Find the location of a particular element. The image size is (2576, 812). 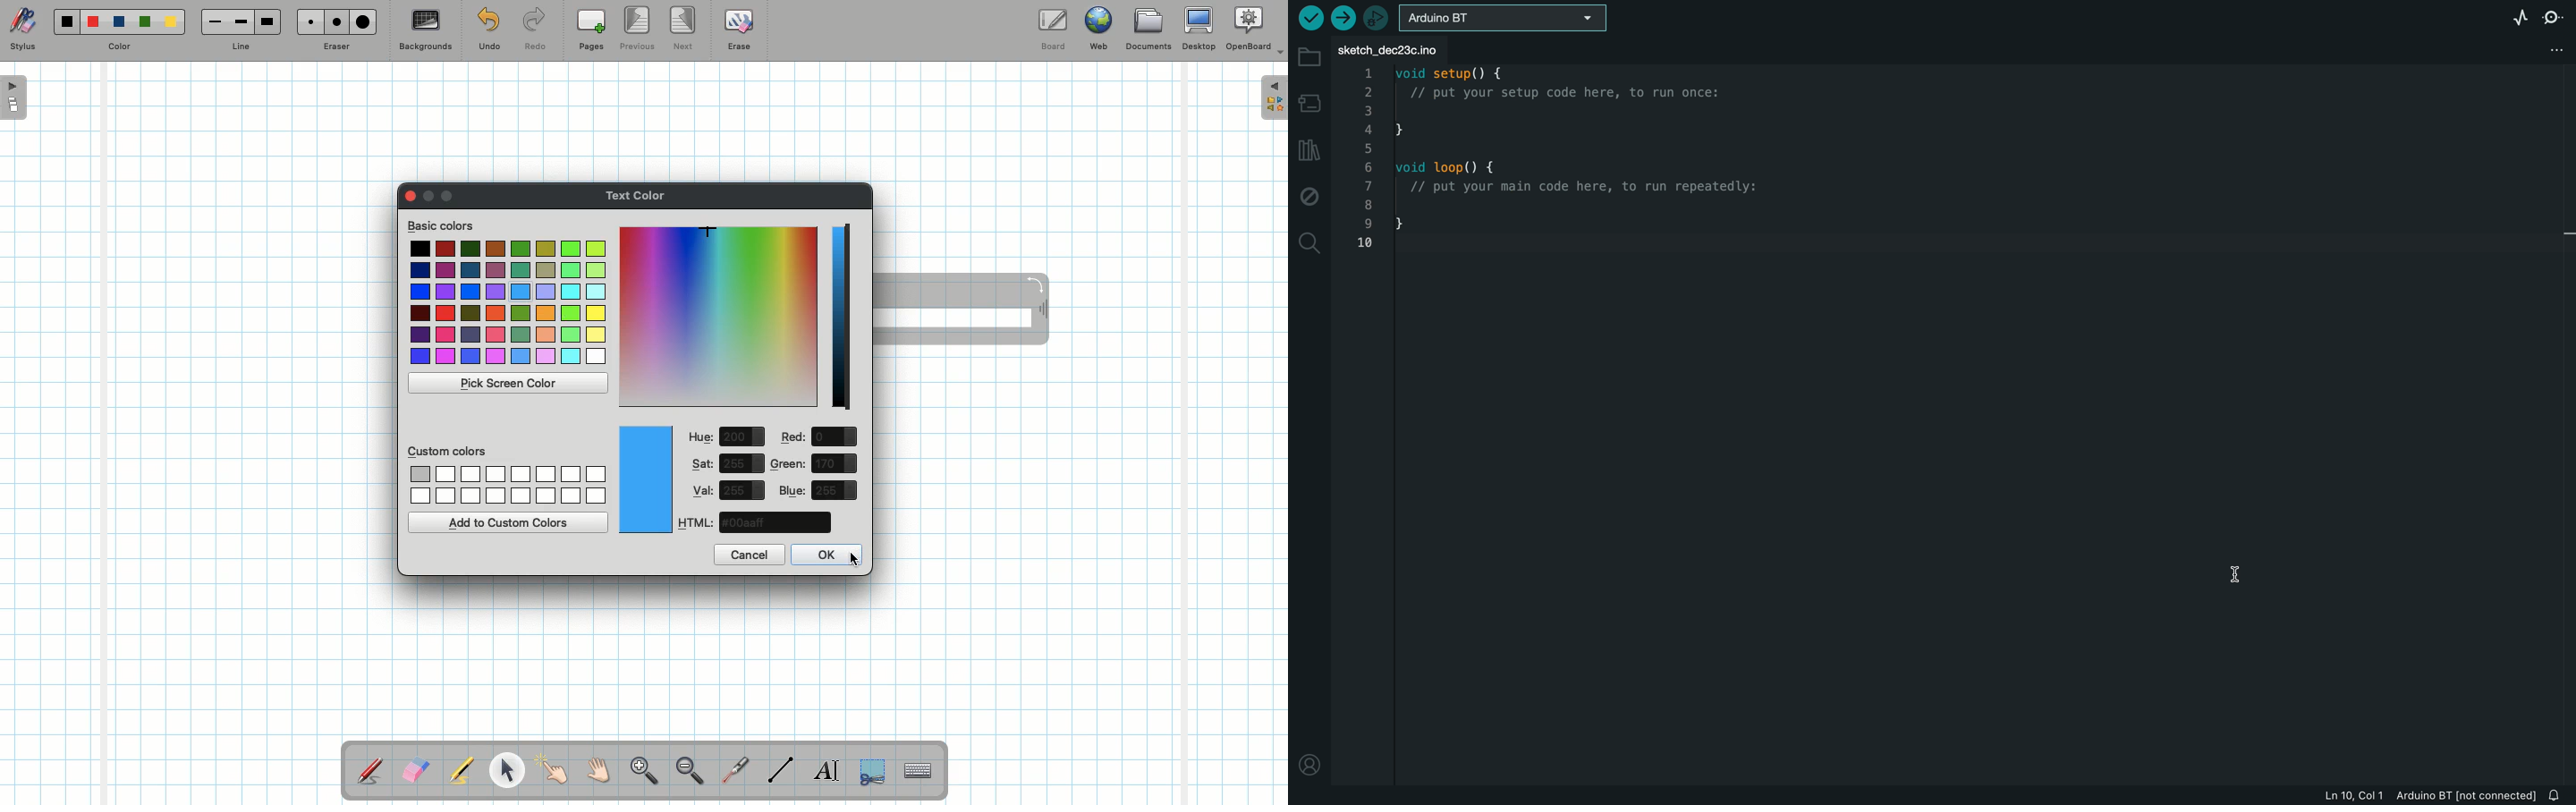

serial monitor is located at coordinates (2553, 18).